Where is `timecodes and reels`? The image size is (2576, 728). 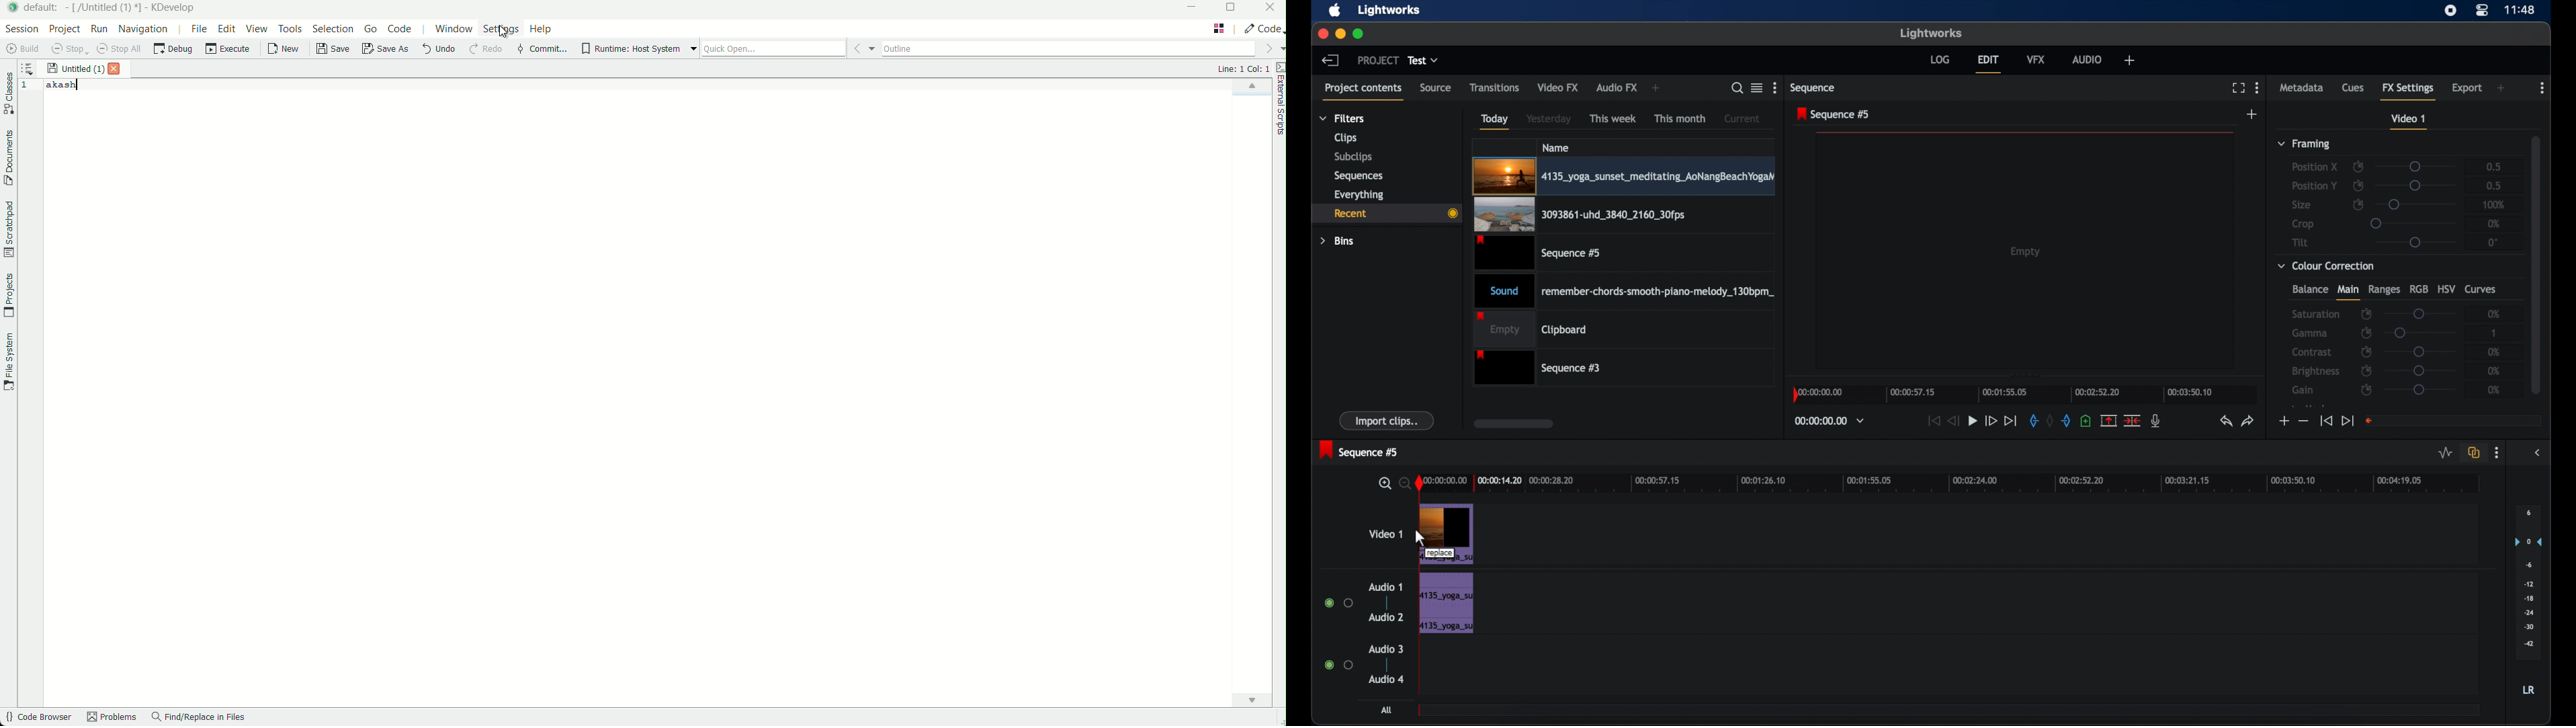
timecodes and reels is located at coordinates (1830, 421).